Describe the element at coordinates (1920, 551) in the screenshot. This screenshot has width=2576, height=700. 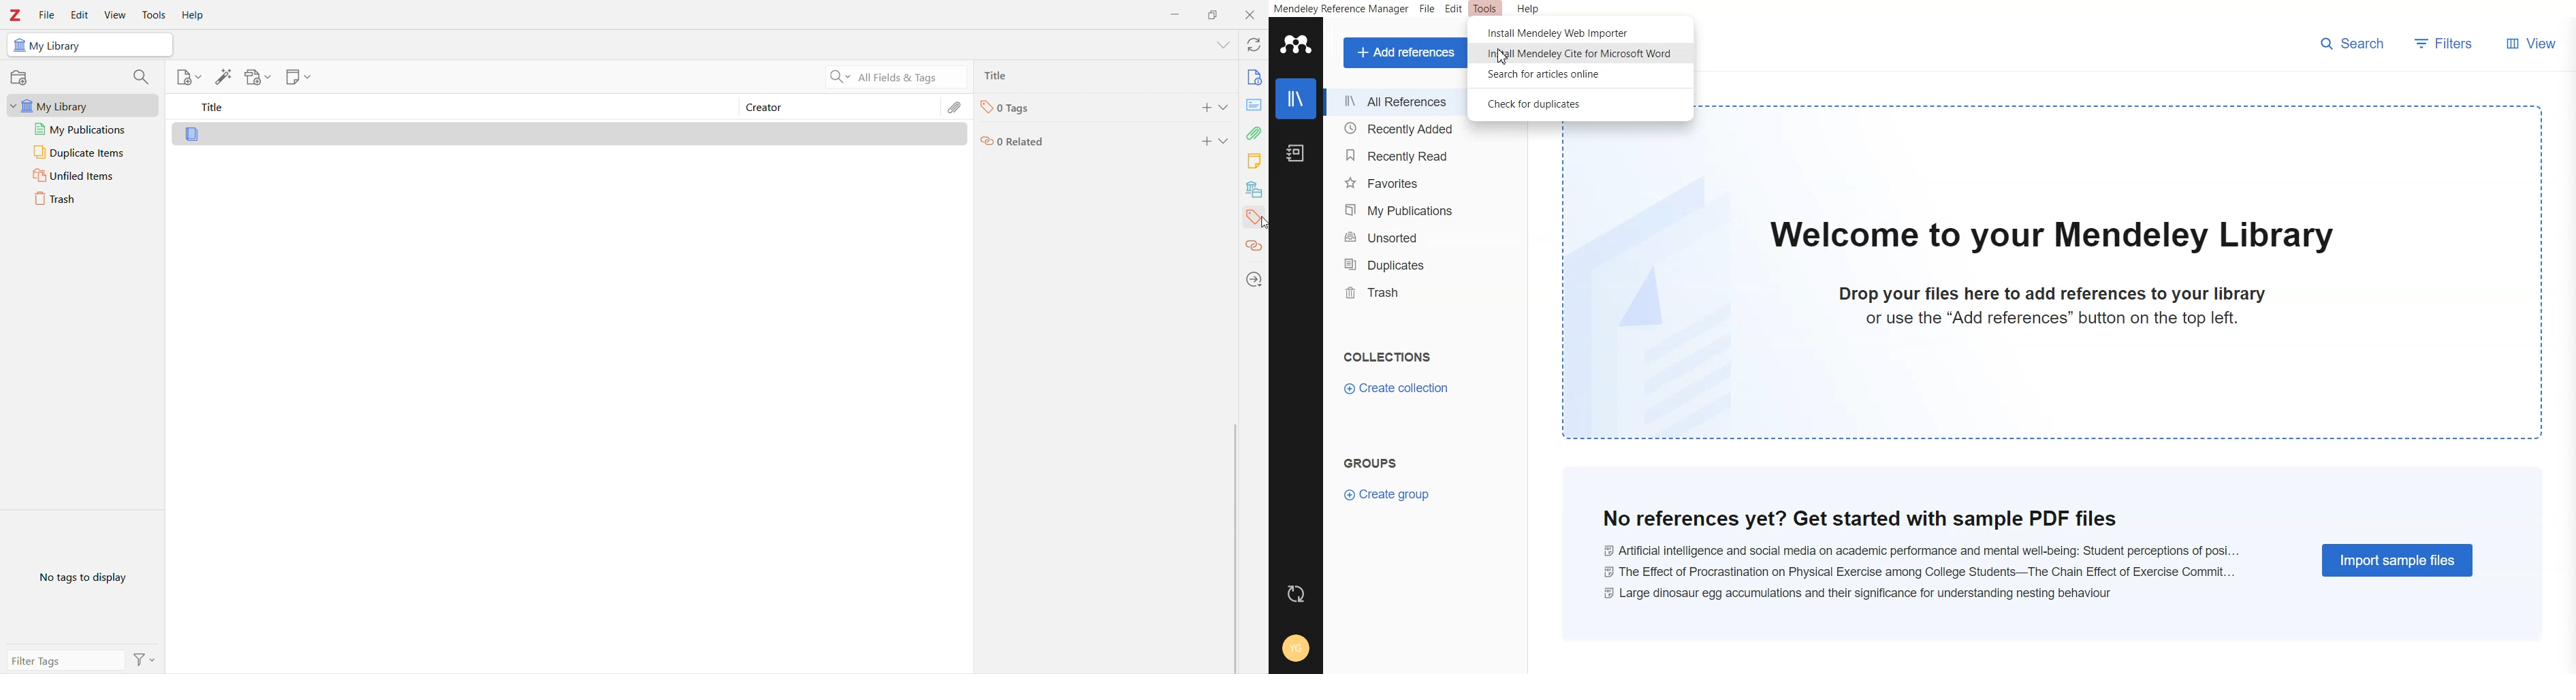
I see `Ai and social media on academic performance and mental well-being: student perceptions of posi...` at that location.